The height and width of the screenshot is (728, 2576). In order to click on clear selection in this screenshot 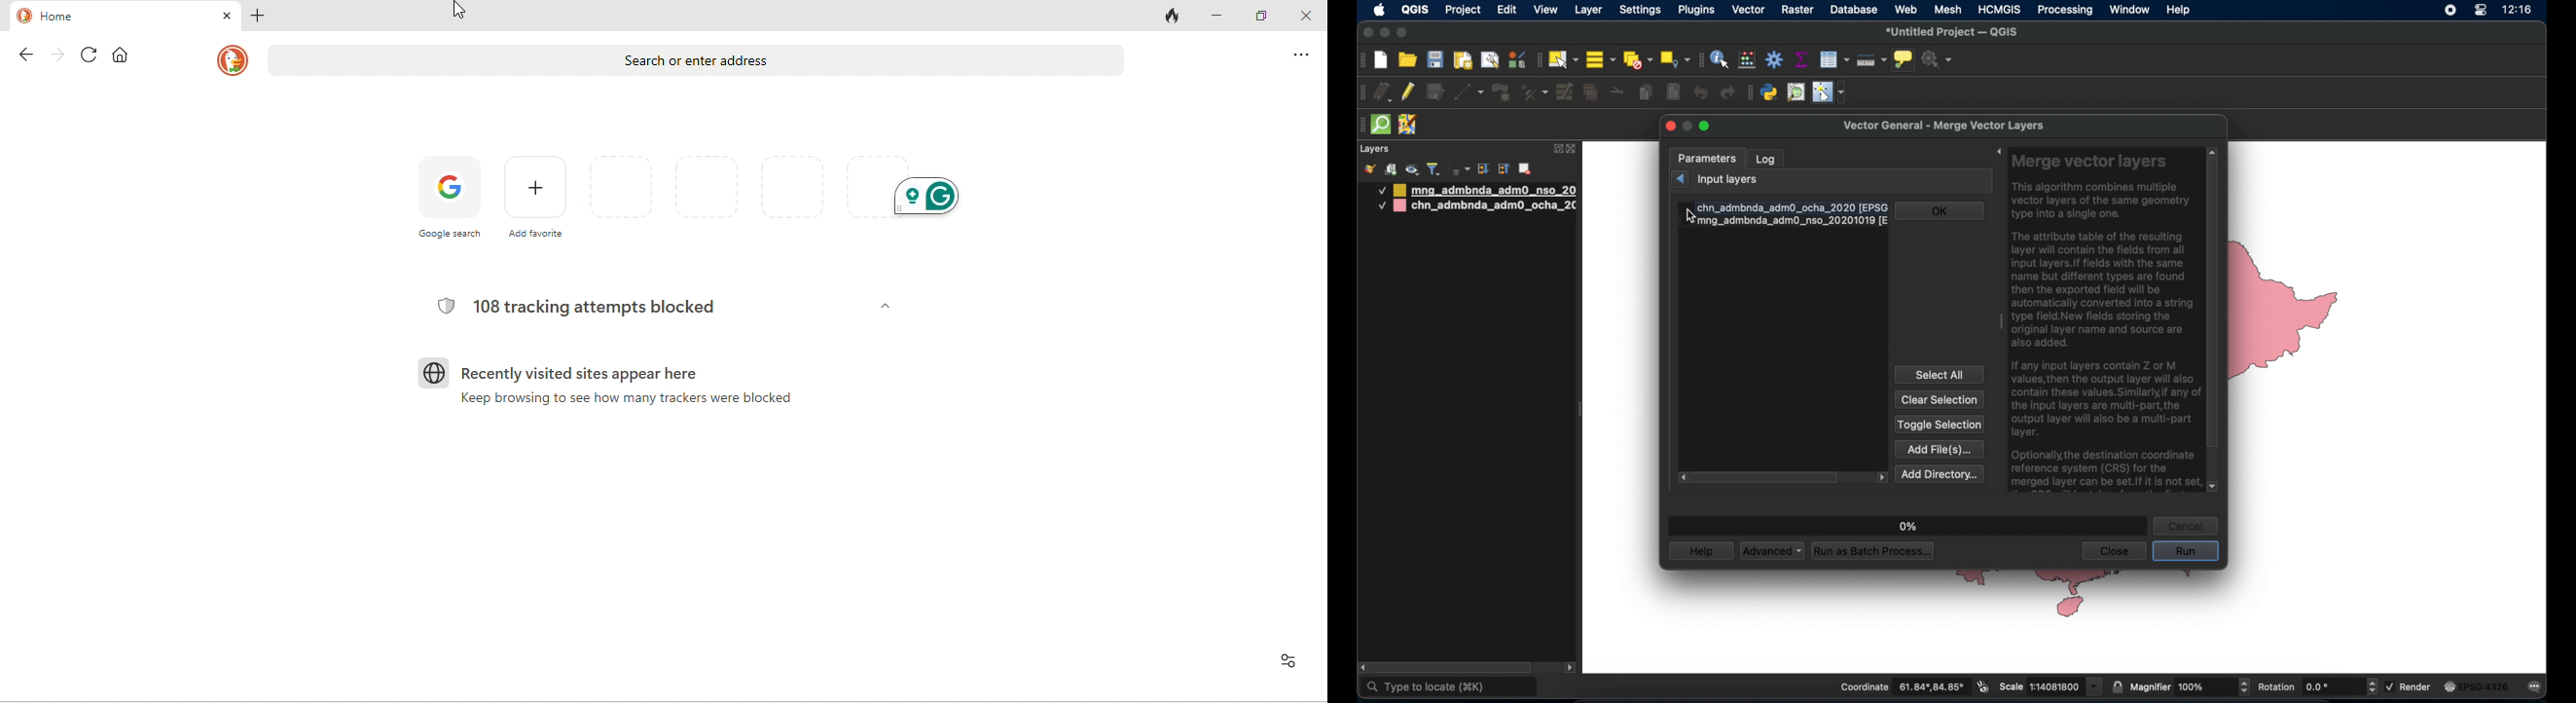, I will do `click(1940, 400)`.